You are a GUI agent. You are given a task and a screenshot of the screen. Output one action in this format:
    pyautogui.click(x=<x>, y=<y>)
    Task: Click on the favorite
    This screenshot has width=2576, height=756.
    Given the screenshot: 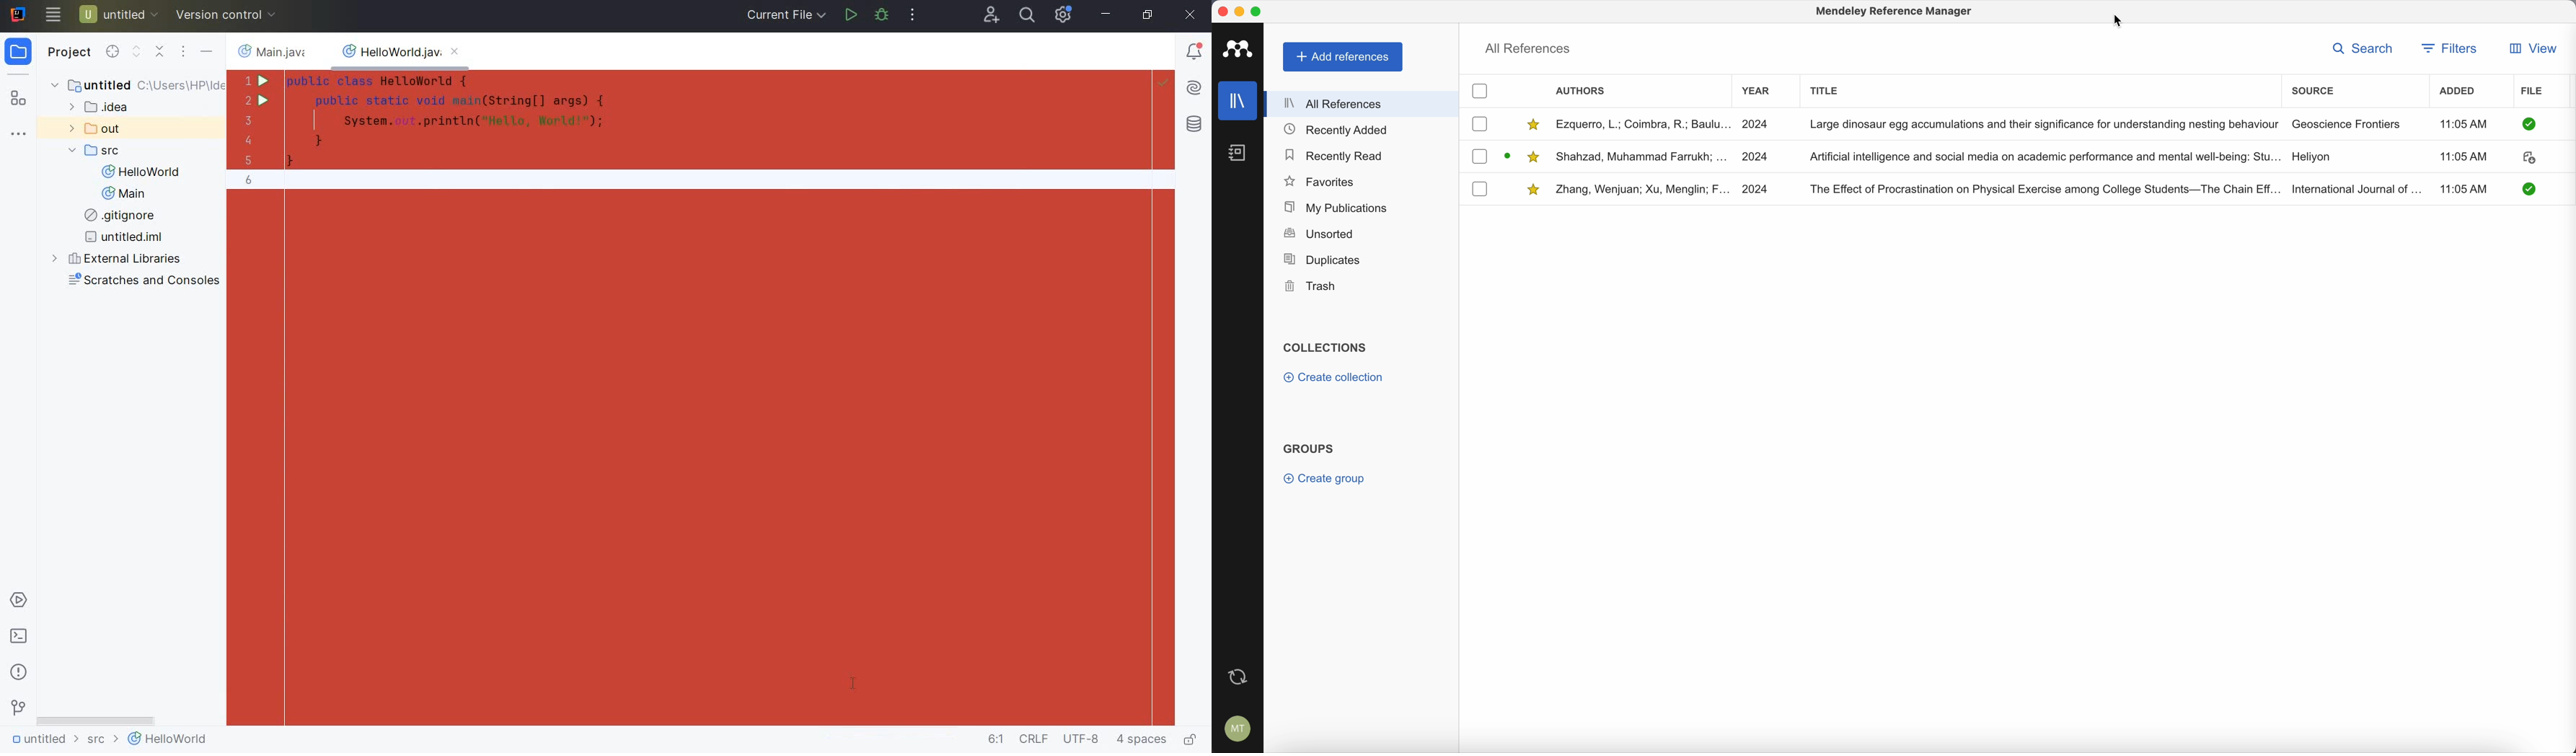 What is the action you would take?
    pyautogui.click(x=1534, y=190)
    